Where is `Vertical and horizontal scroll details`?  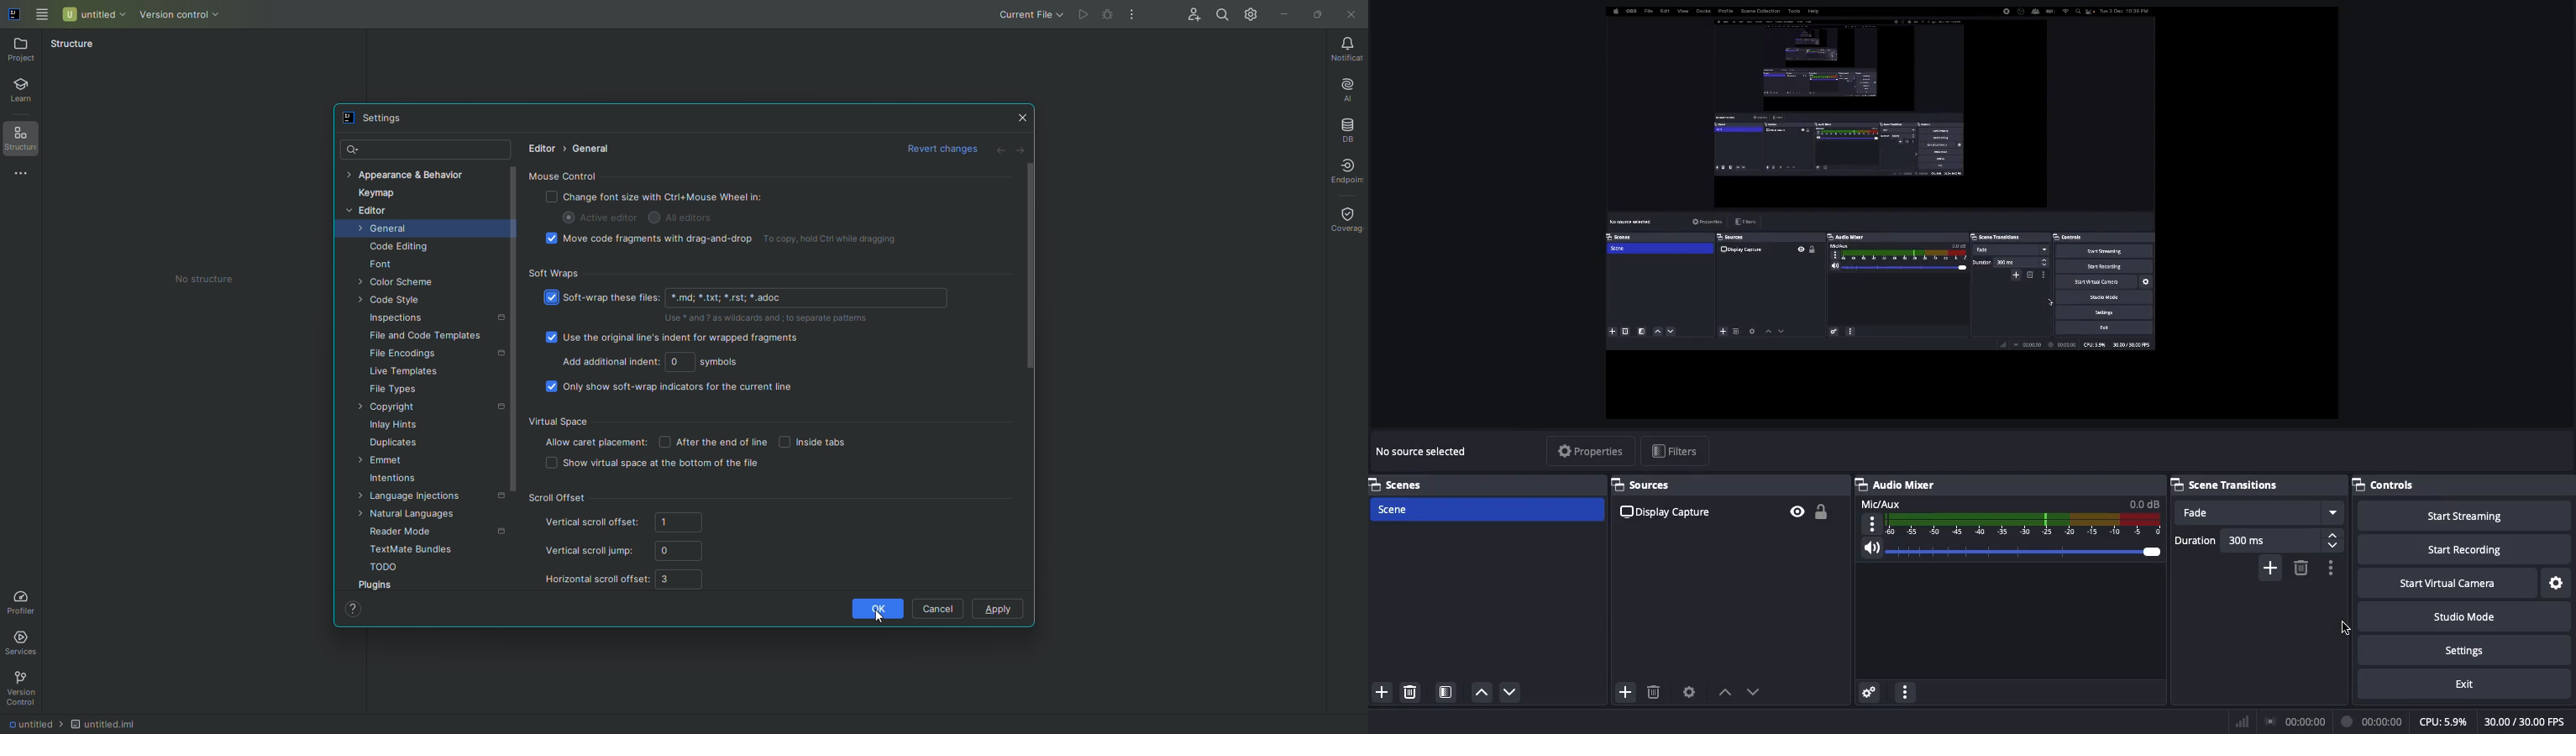
Vertical and horizontal scroll details is located at coordinates (631, 544).